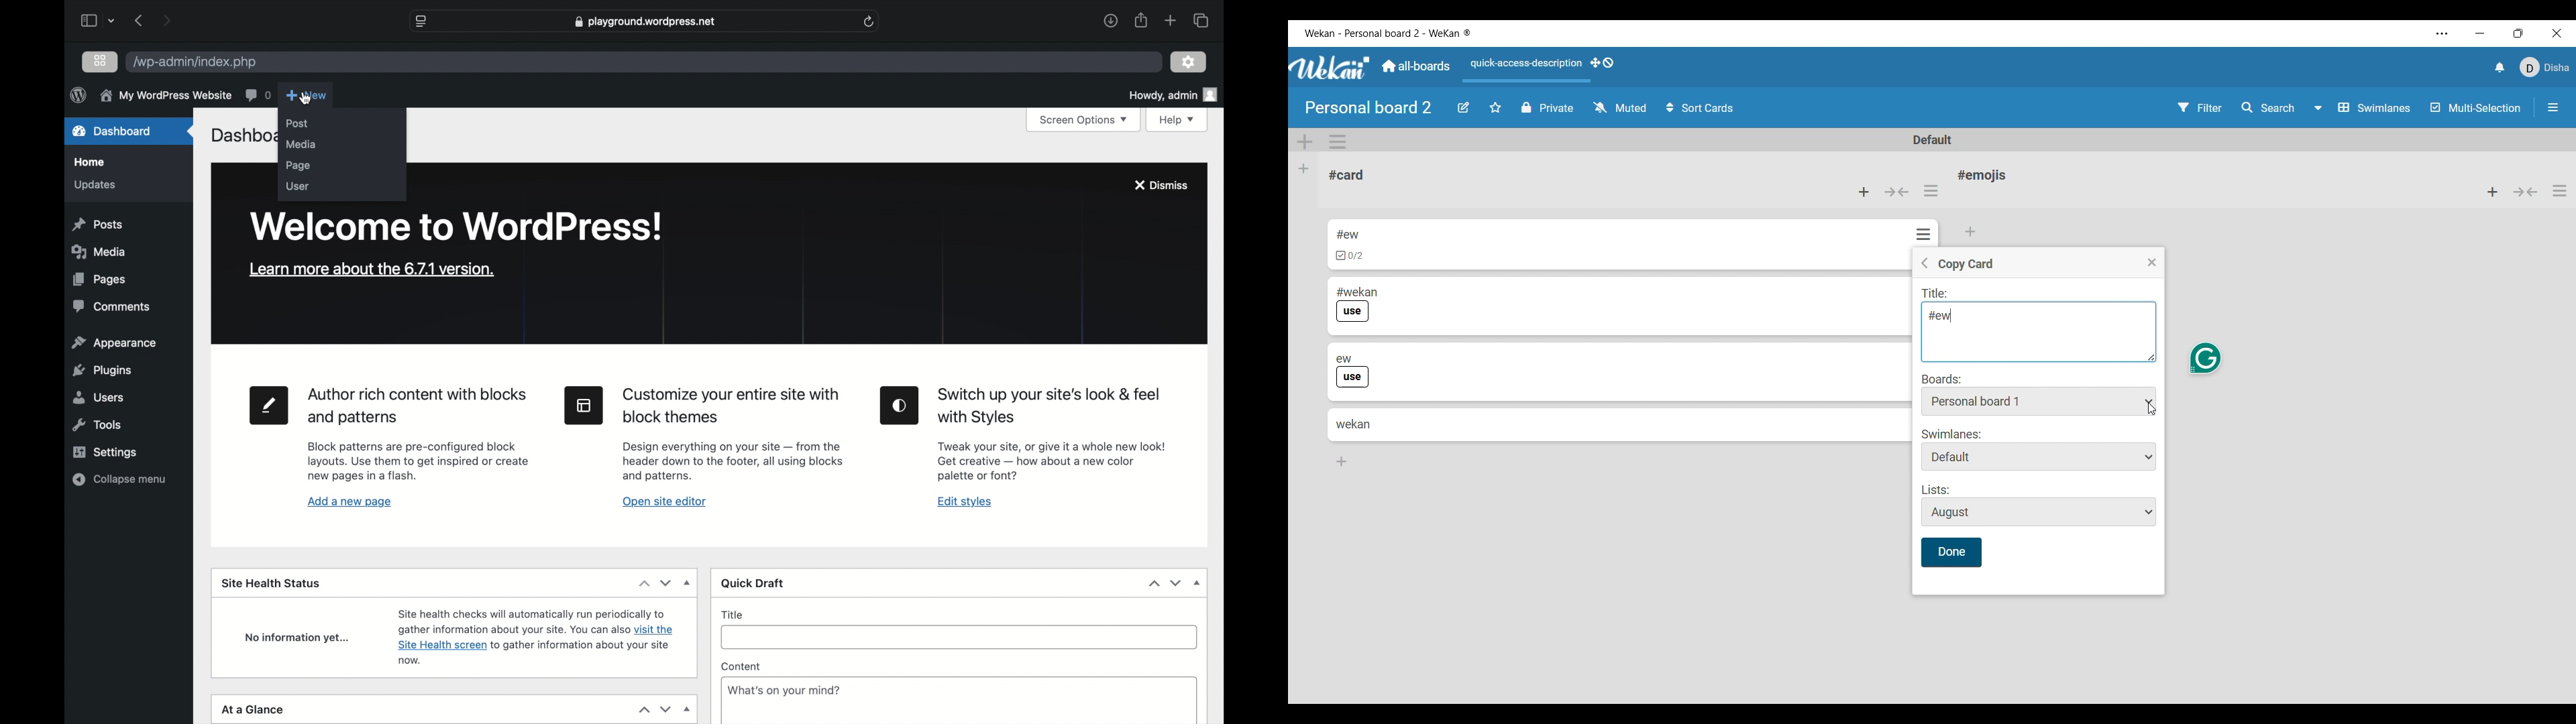  Describe the element at coordinates (419, 463) in the screenshot. I see `Page tool information` at that location.